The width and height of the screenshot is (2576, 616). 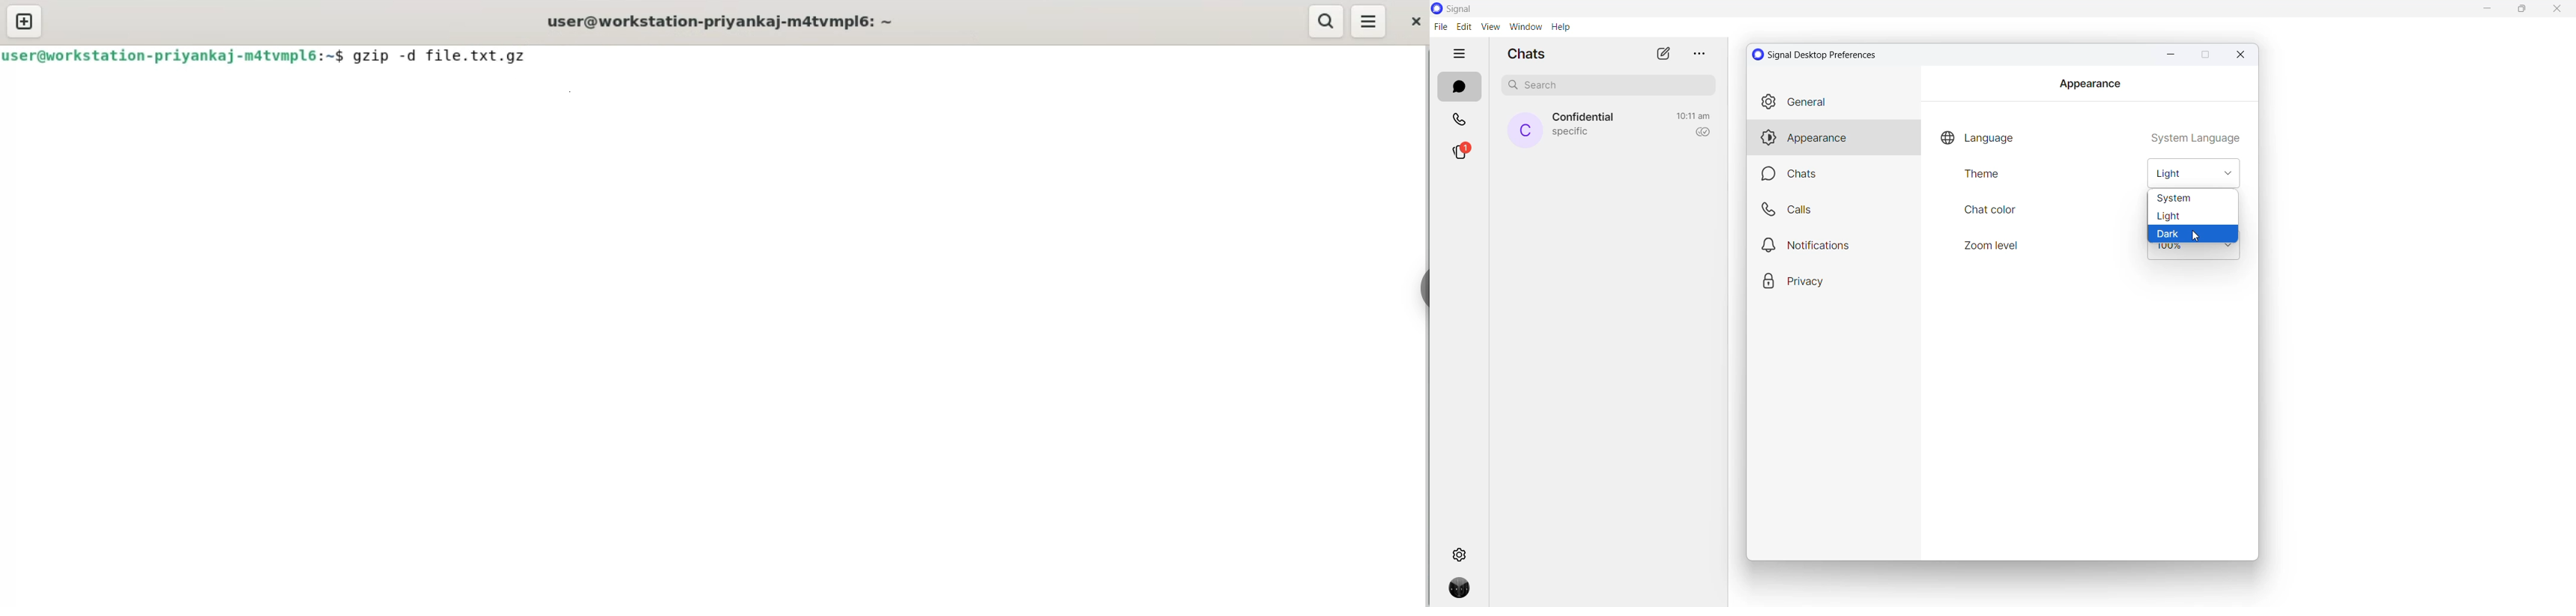 I want to click on appearance heading, so click(x=2090, y=84).